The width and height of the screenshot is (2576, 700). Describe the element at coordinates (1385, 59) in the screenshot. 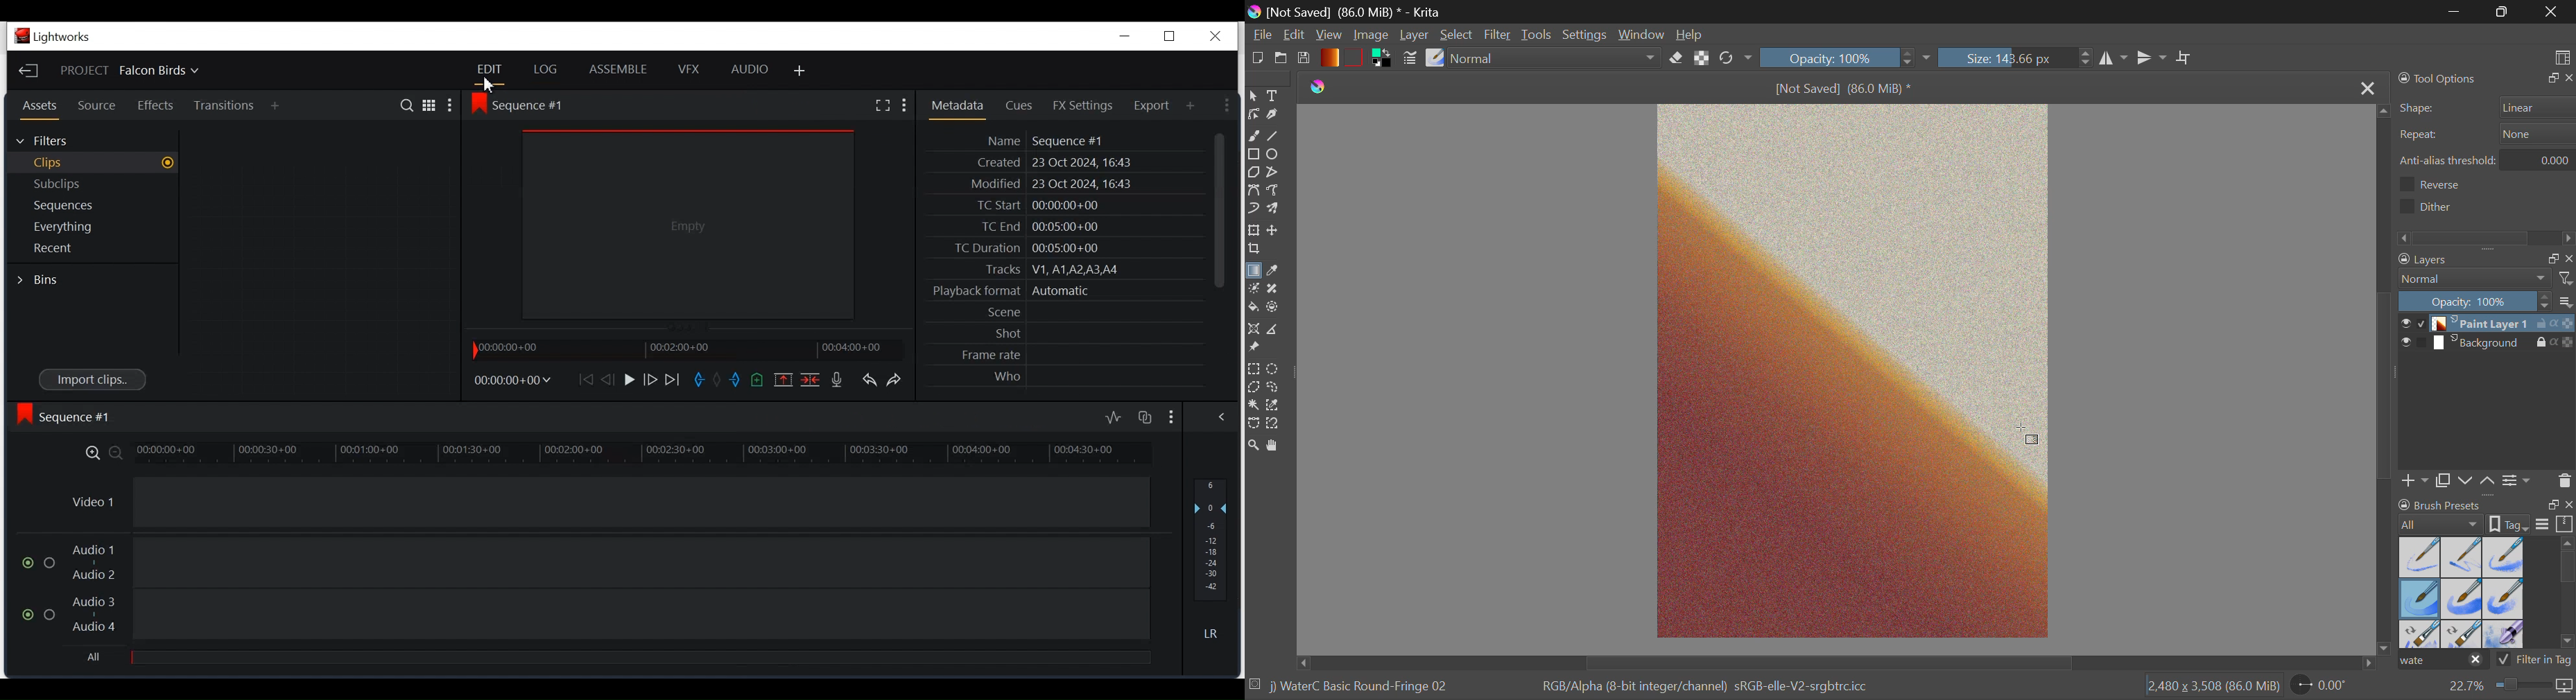

I see `Colors in Use` at that location.